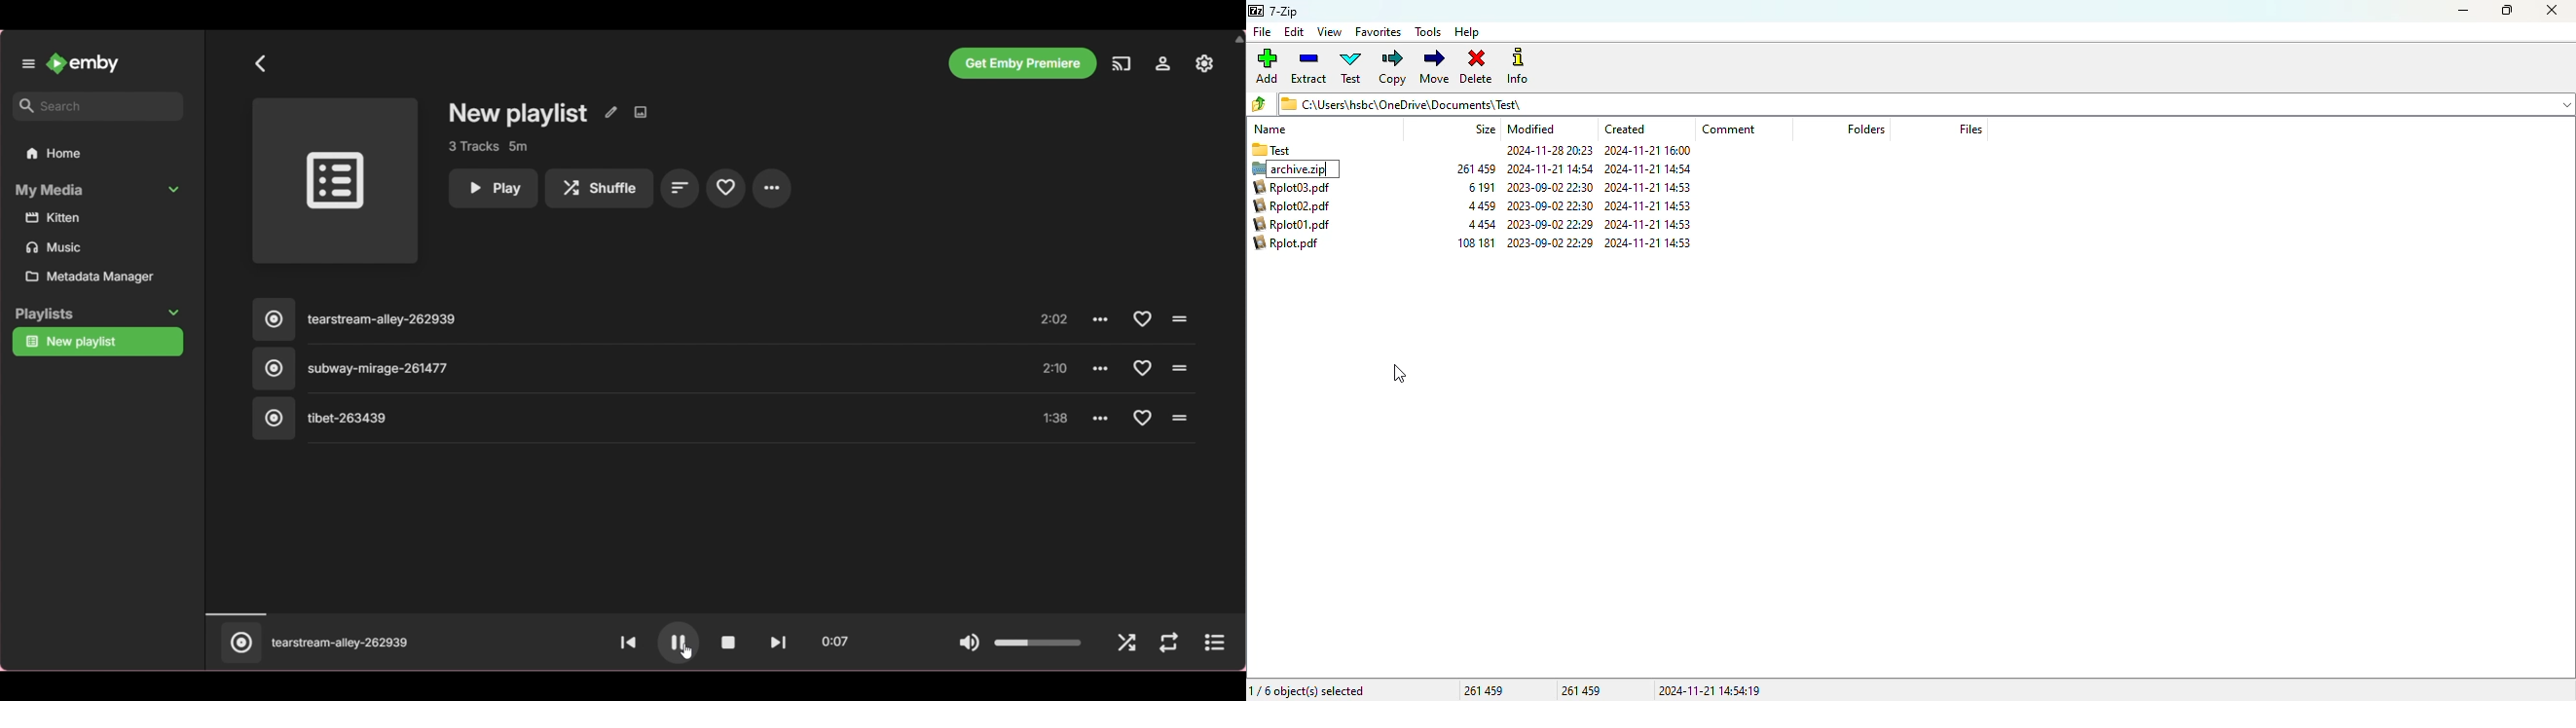 This screenshot has height=728, width=2576. Describe the element at coordinates (1625, 129) in the screenshot. I see `created` at that location.